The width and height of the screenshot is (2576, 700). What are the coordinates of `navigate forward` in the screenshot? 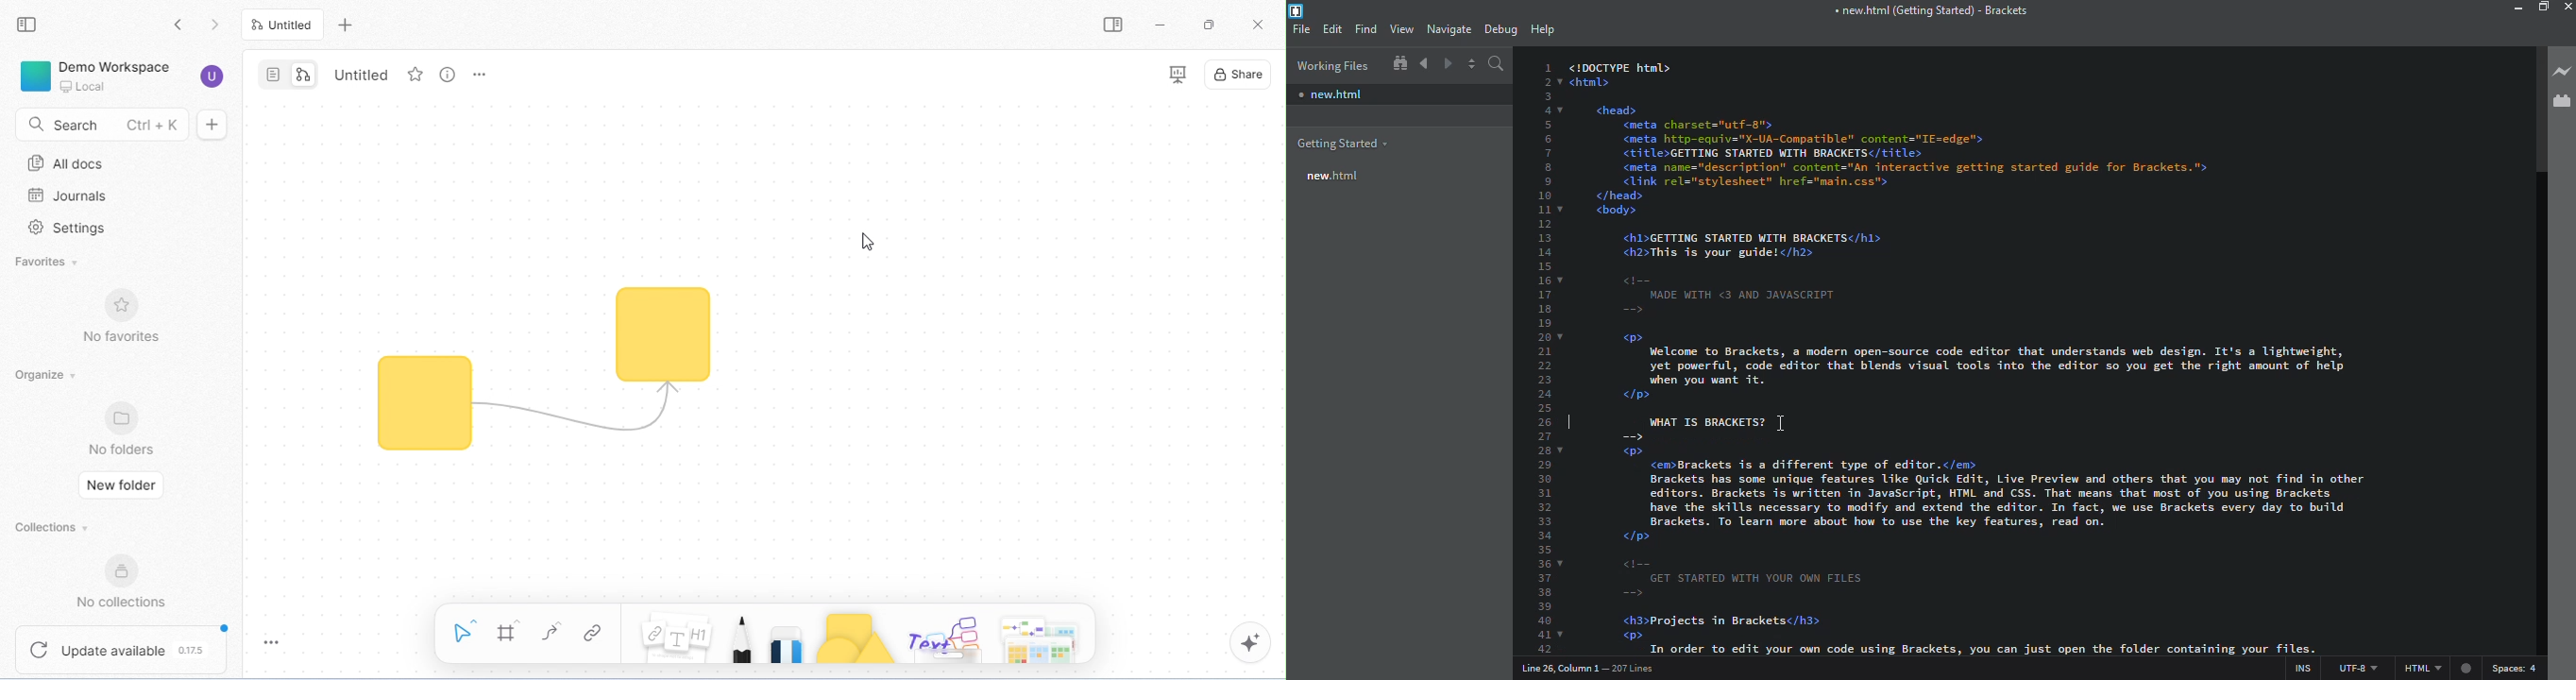 It's located at (1448, 63).